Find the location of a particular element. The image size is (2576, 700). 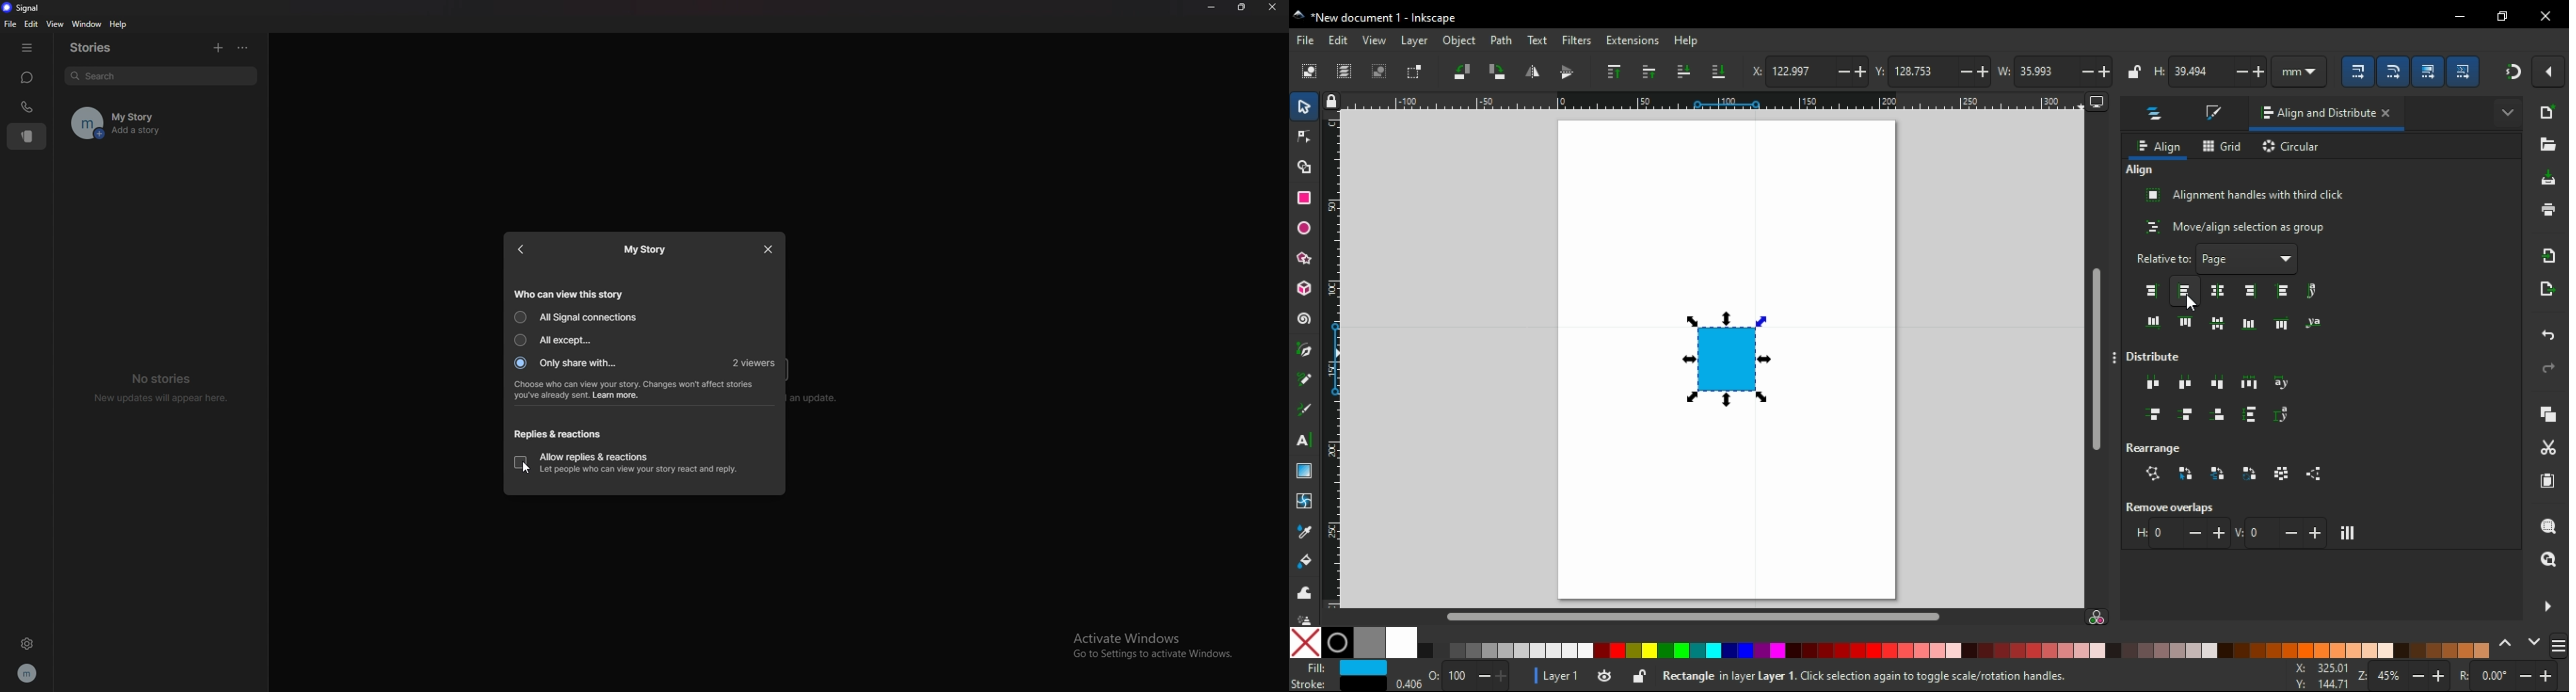

resize is located at coordinates (1242, 7).